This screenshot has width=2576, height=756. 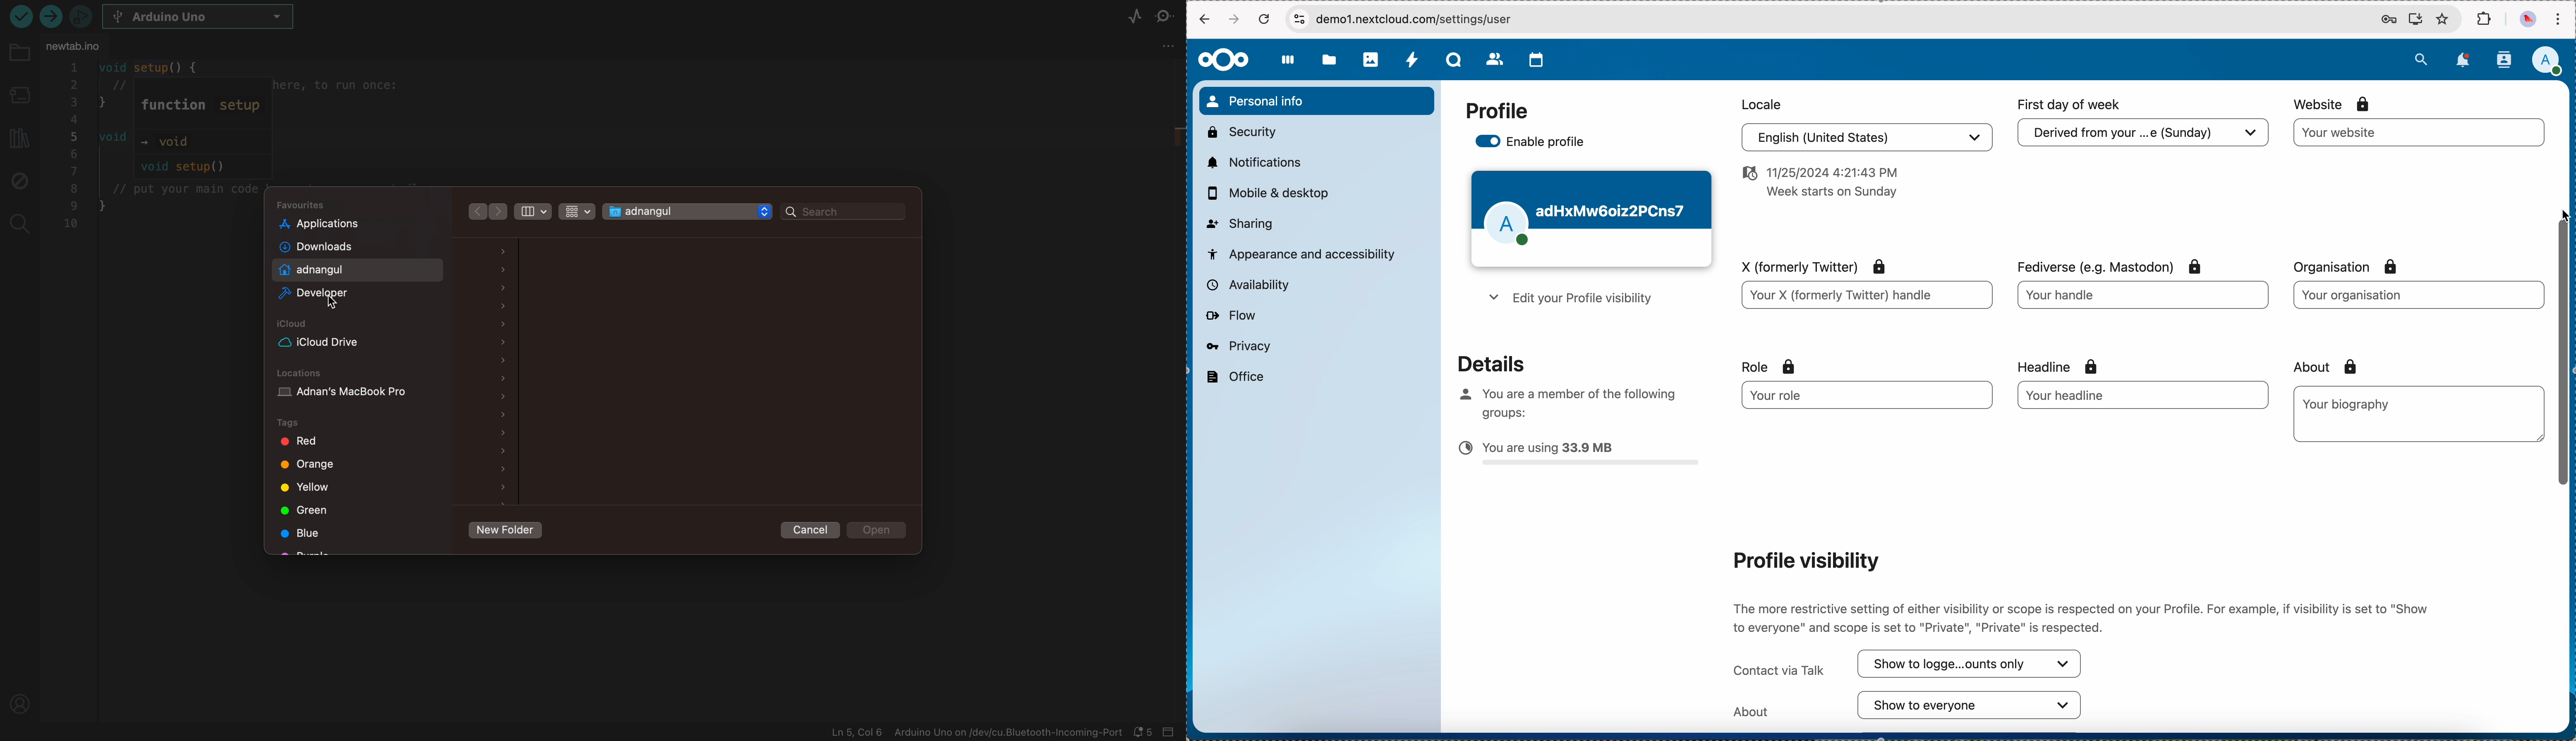 I want to click on notifications, so click(x=1252, y=162).